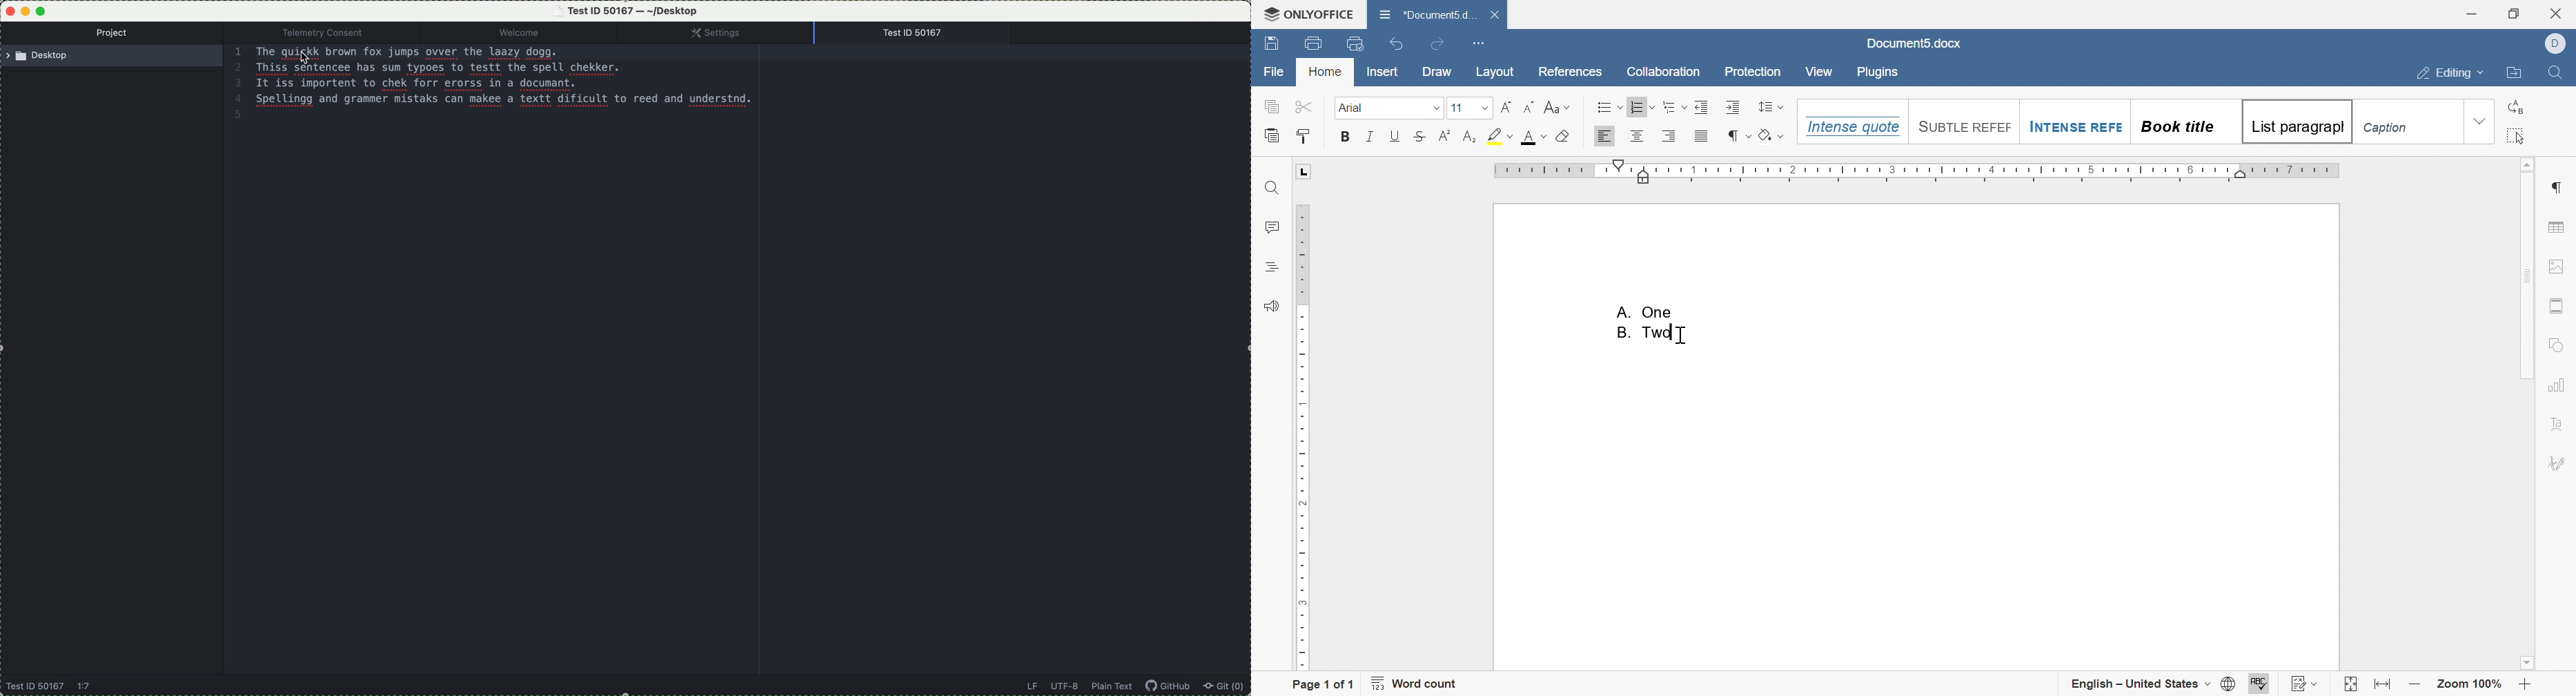 This screenshot has height=700, width=2576. Describe the element at coordinates (1383, 71) in the screenshot. I see `insert` at that location.